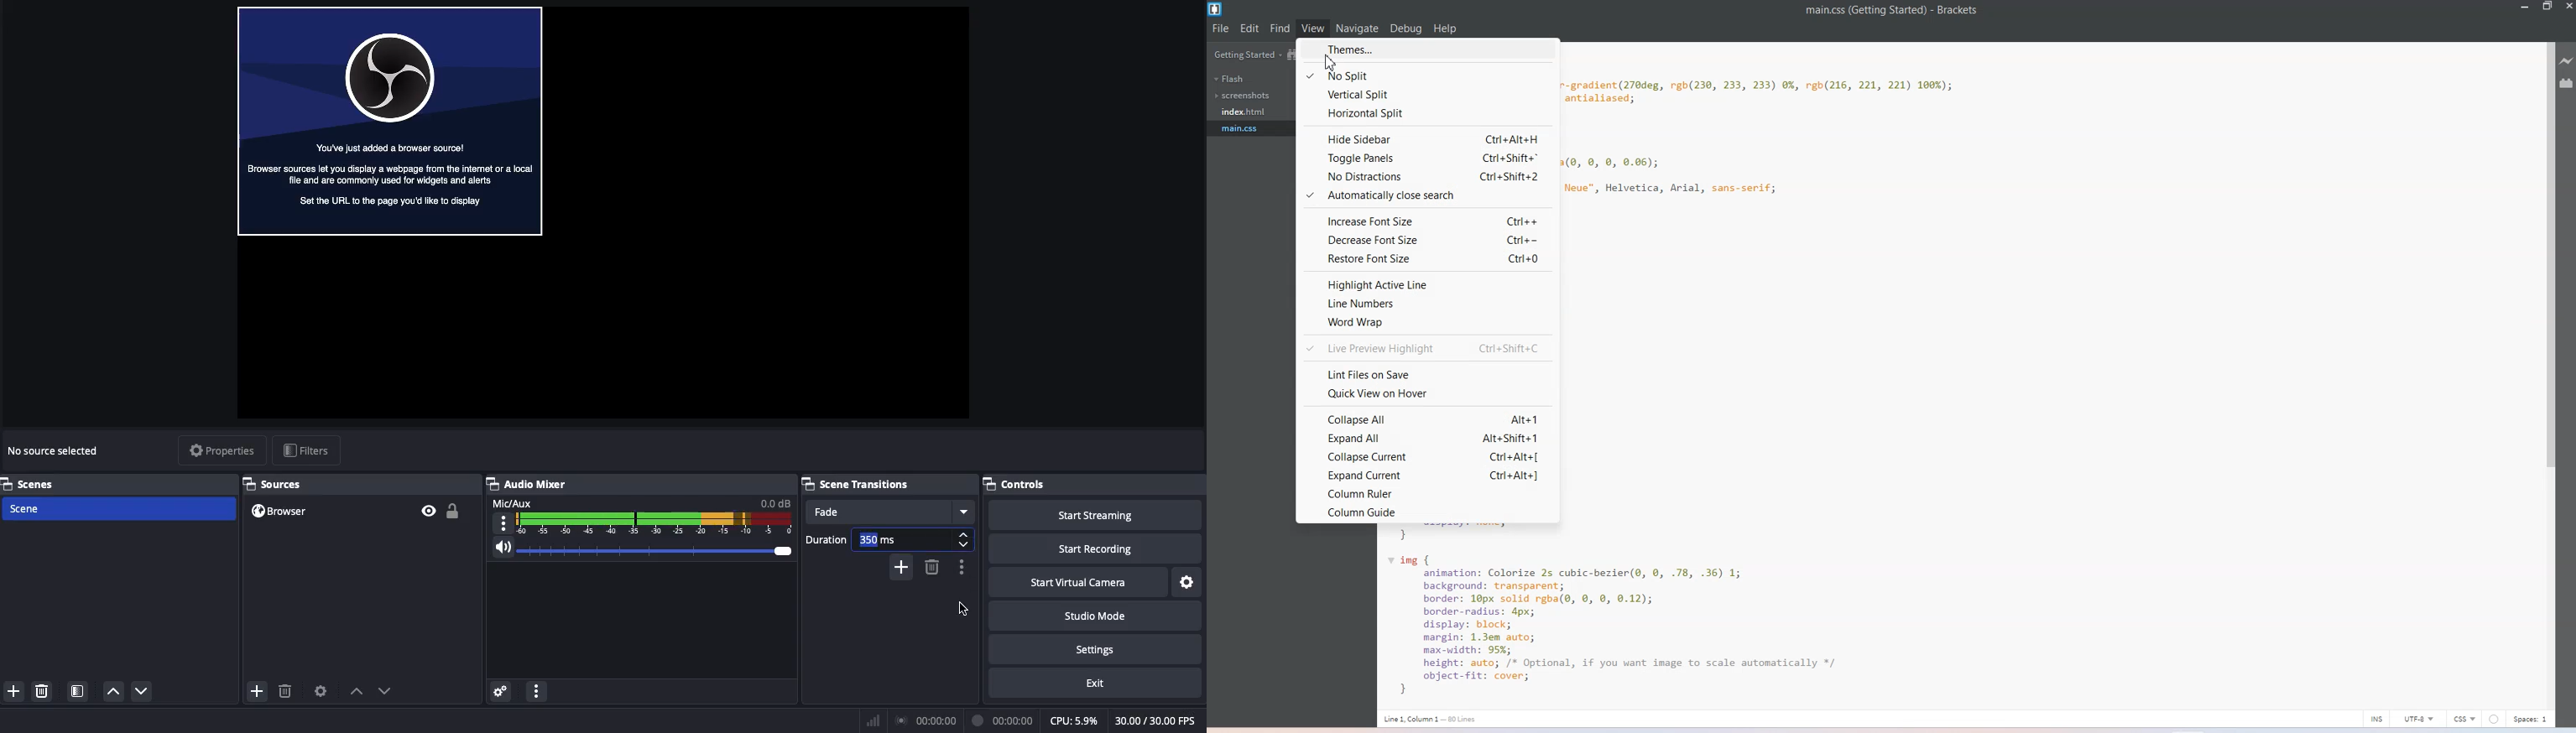 The width and height of the screenshot is (2576, 756). Describe the element at coordinates (1085, 550) in the screenshot. I see `Start recording` at that location.